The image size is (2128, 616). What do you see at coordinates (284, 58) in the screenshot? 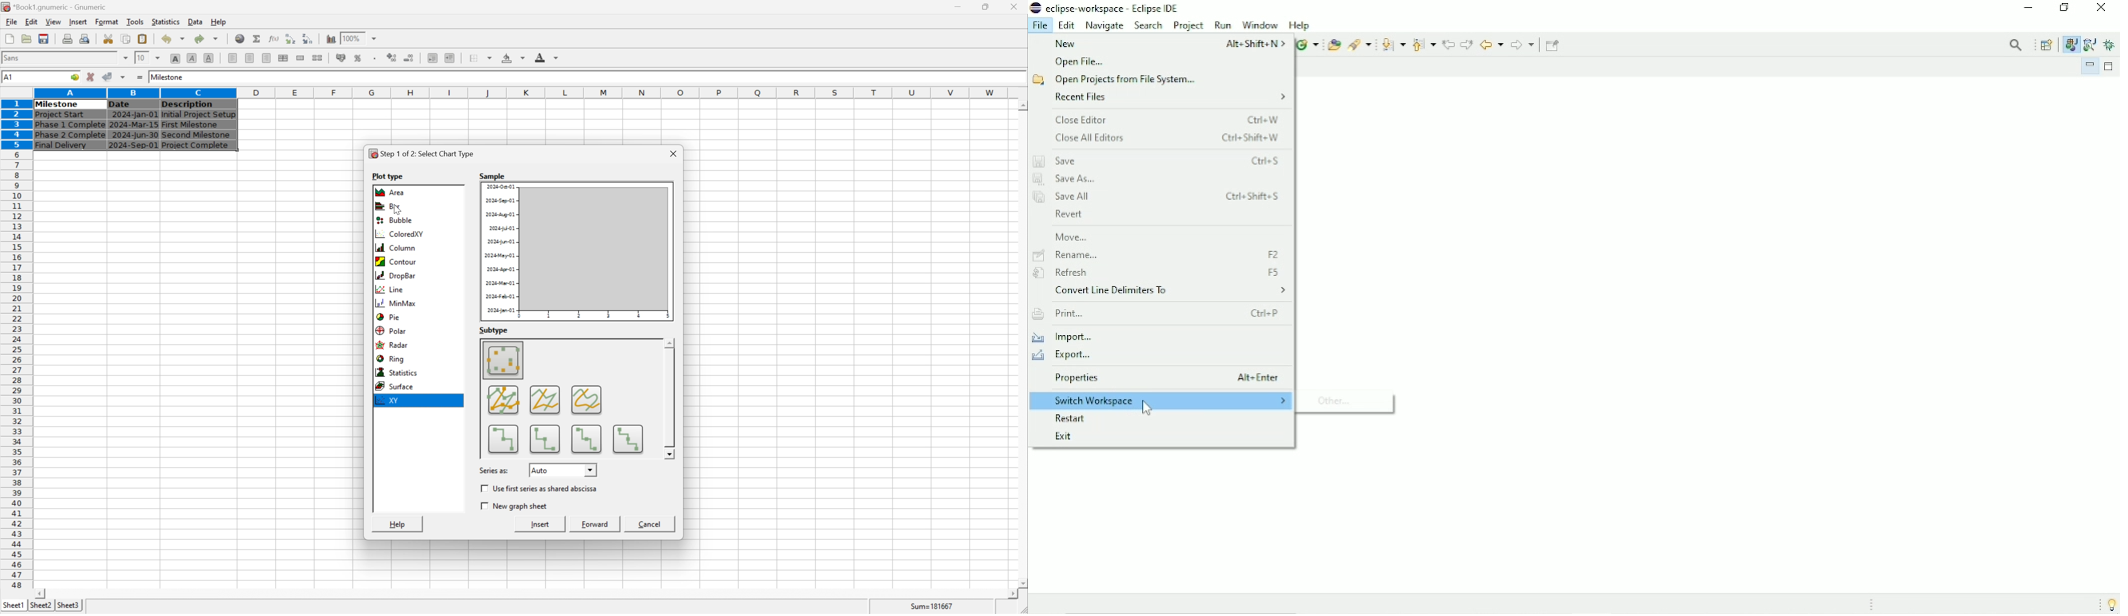
I see `center horizontally across selection` at bounding box center [284, 58].